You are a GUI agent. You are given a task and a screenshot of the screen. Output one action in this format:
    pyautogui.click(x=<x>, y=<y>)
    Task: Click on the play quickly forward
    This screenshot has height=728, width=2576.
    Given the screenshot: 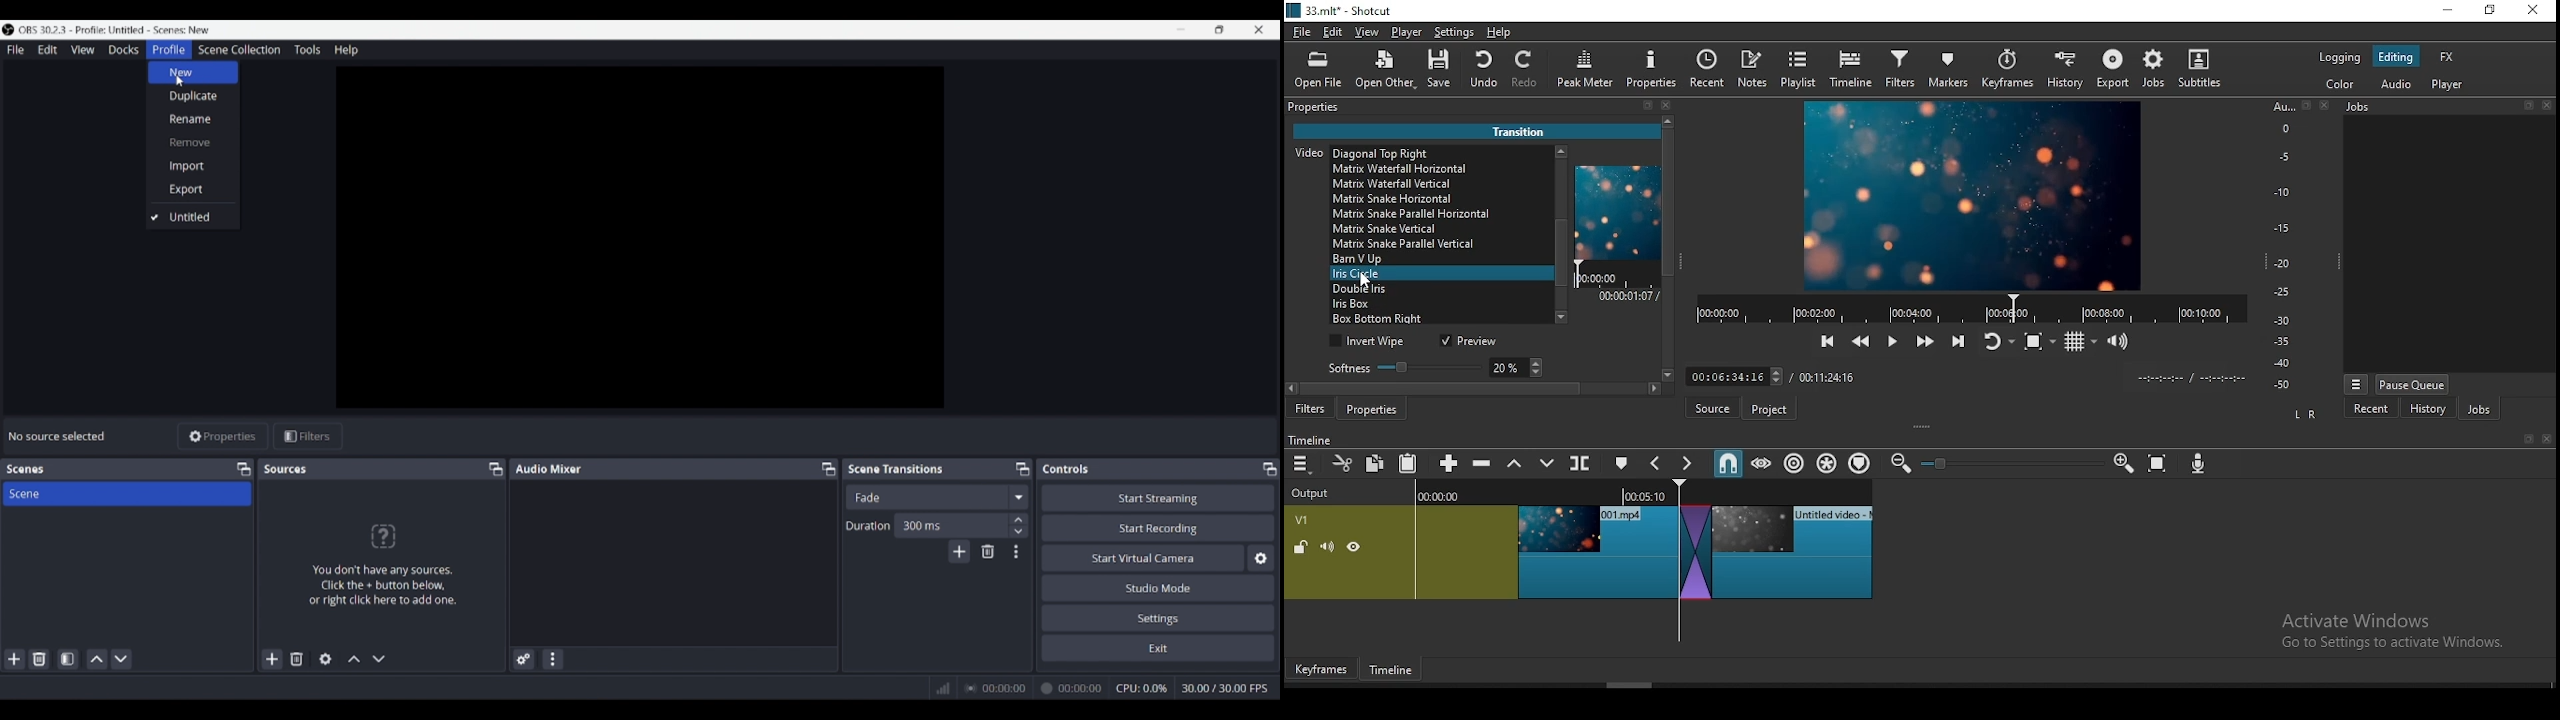 What is the action you would take?
    pyautogui.click(x=1923, y=342)
    